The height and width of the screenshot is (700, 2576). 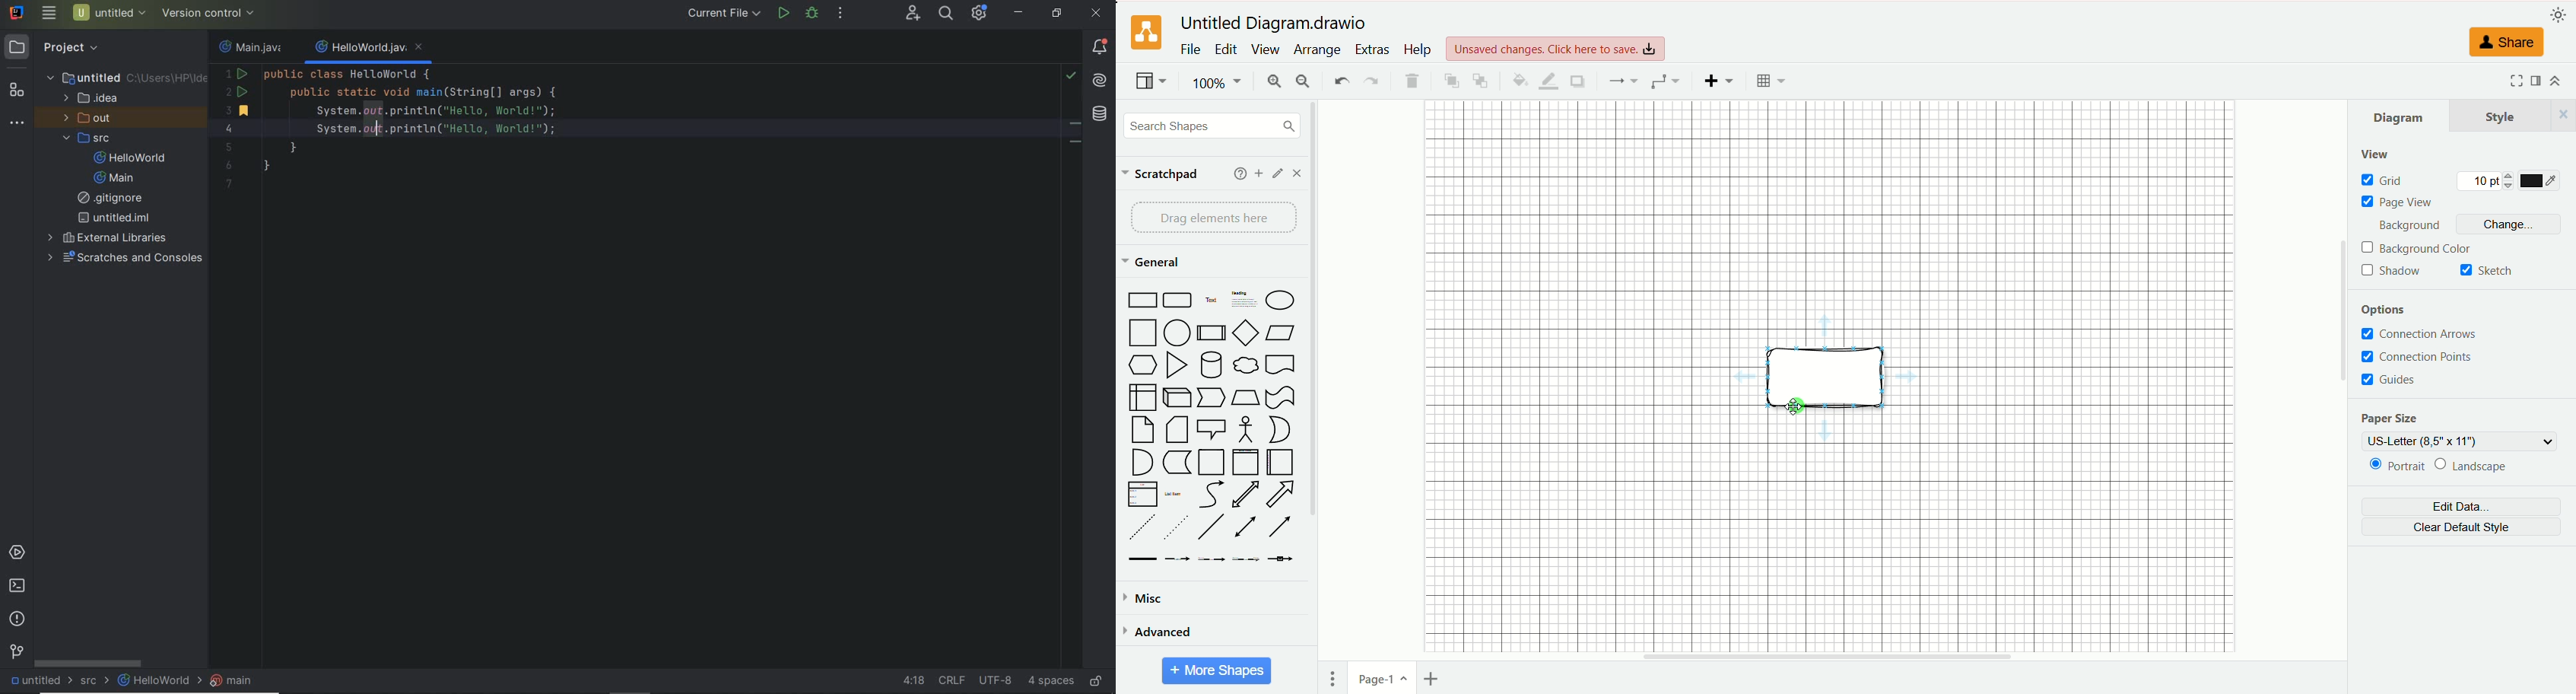 I want to click on appearance, so click(x=2559, y=13).